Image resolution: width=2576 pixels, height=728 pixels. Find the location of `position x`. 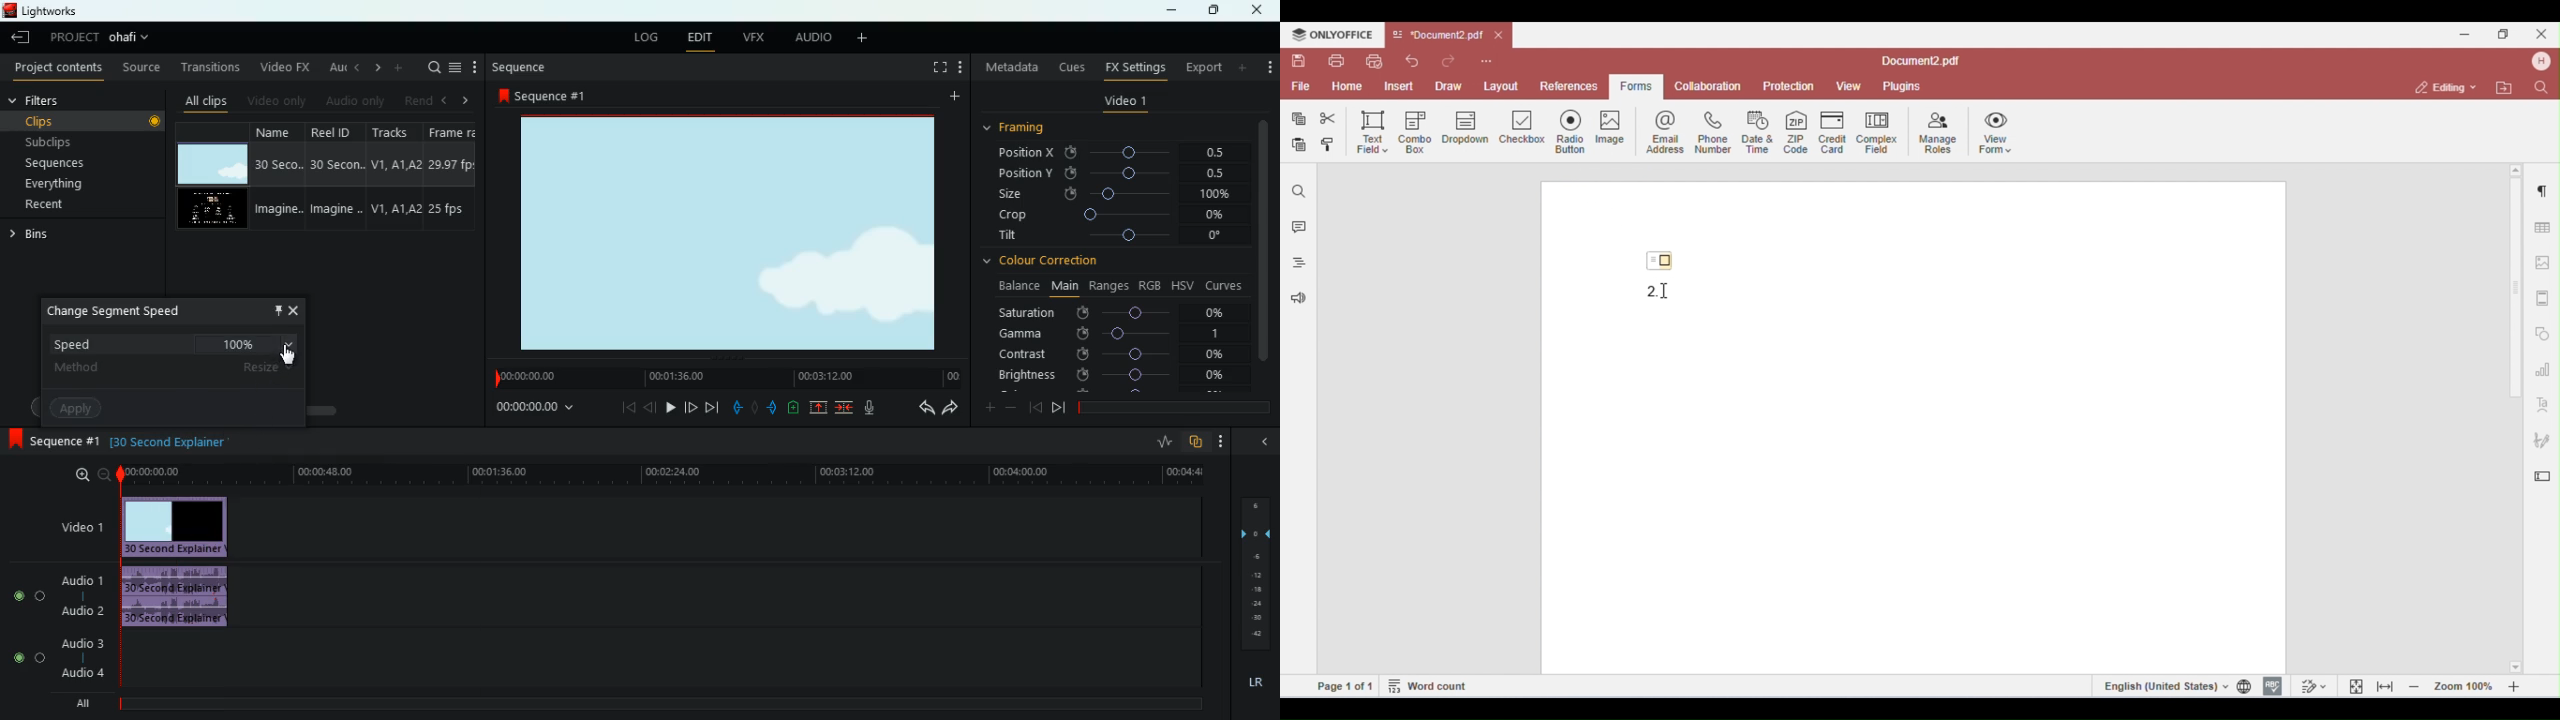

position x is located at coordinates (1116, 152).